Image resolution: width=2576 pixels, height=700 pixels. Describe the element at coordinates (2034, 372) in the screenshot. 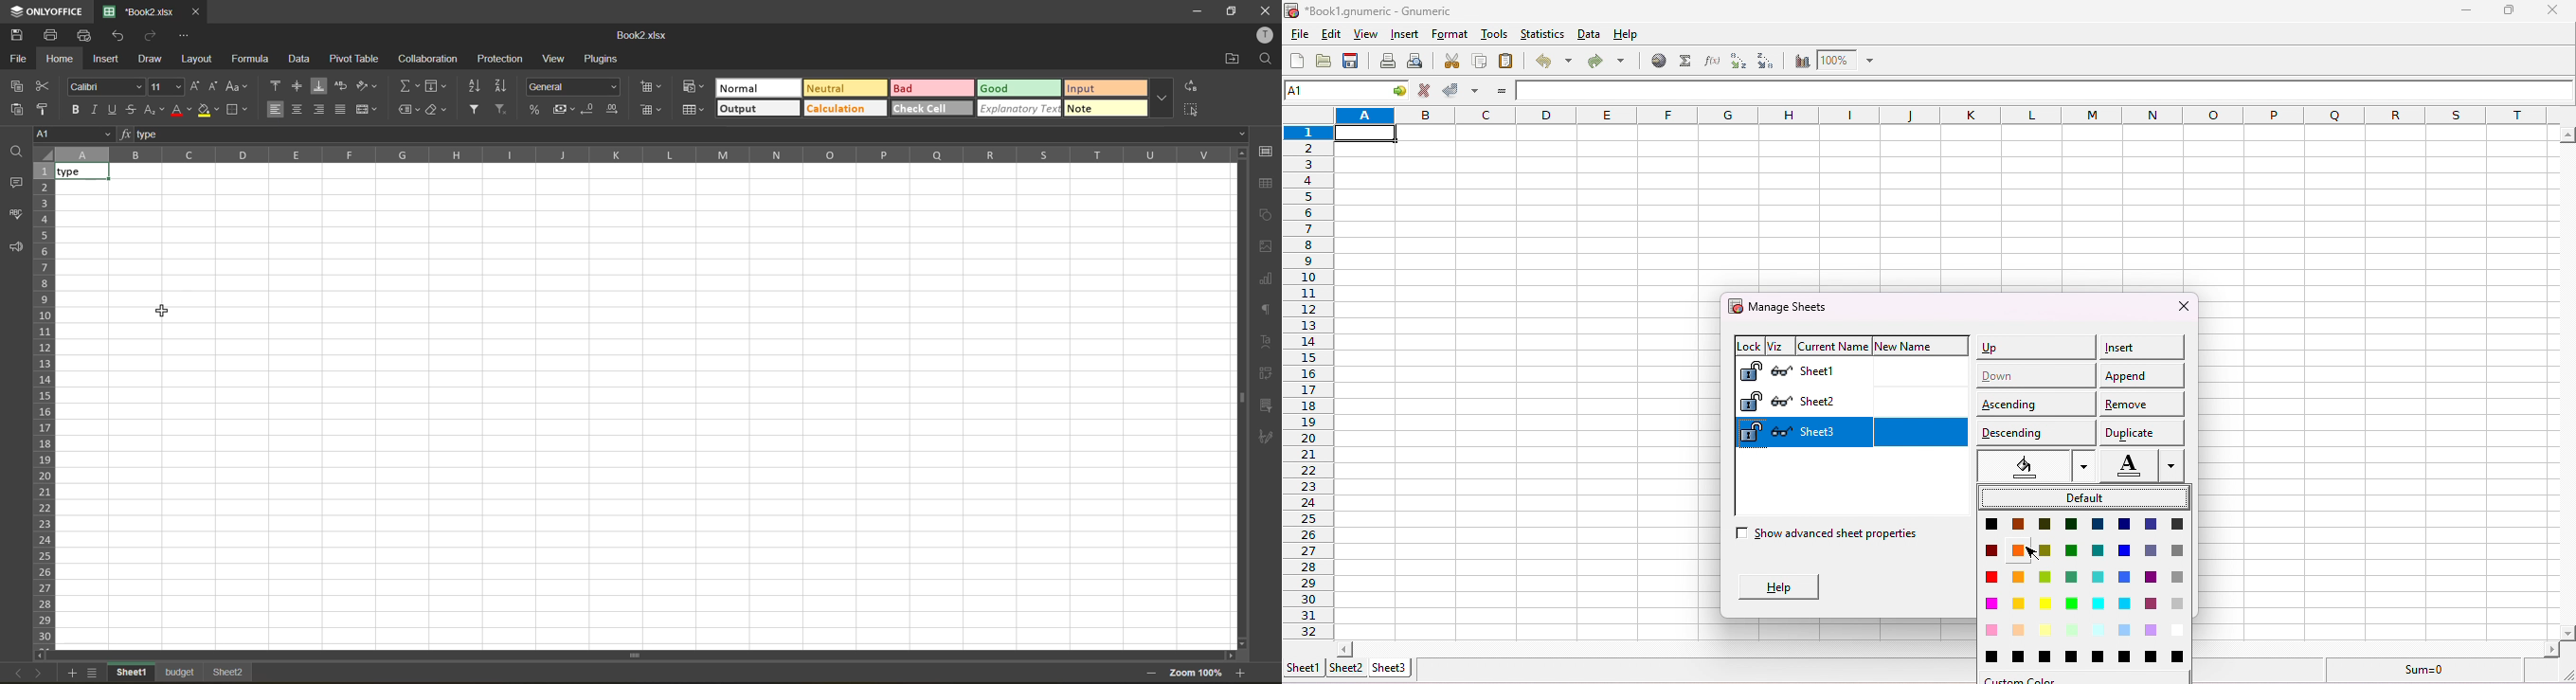

I see `down` at that location.